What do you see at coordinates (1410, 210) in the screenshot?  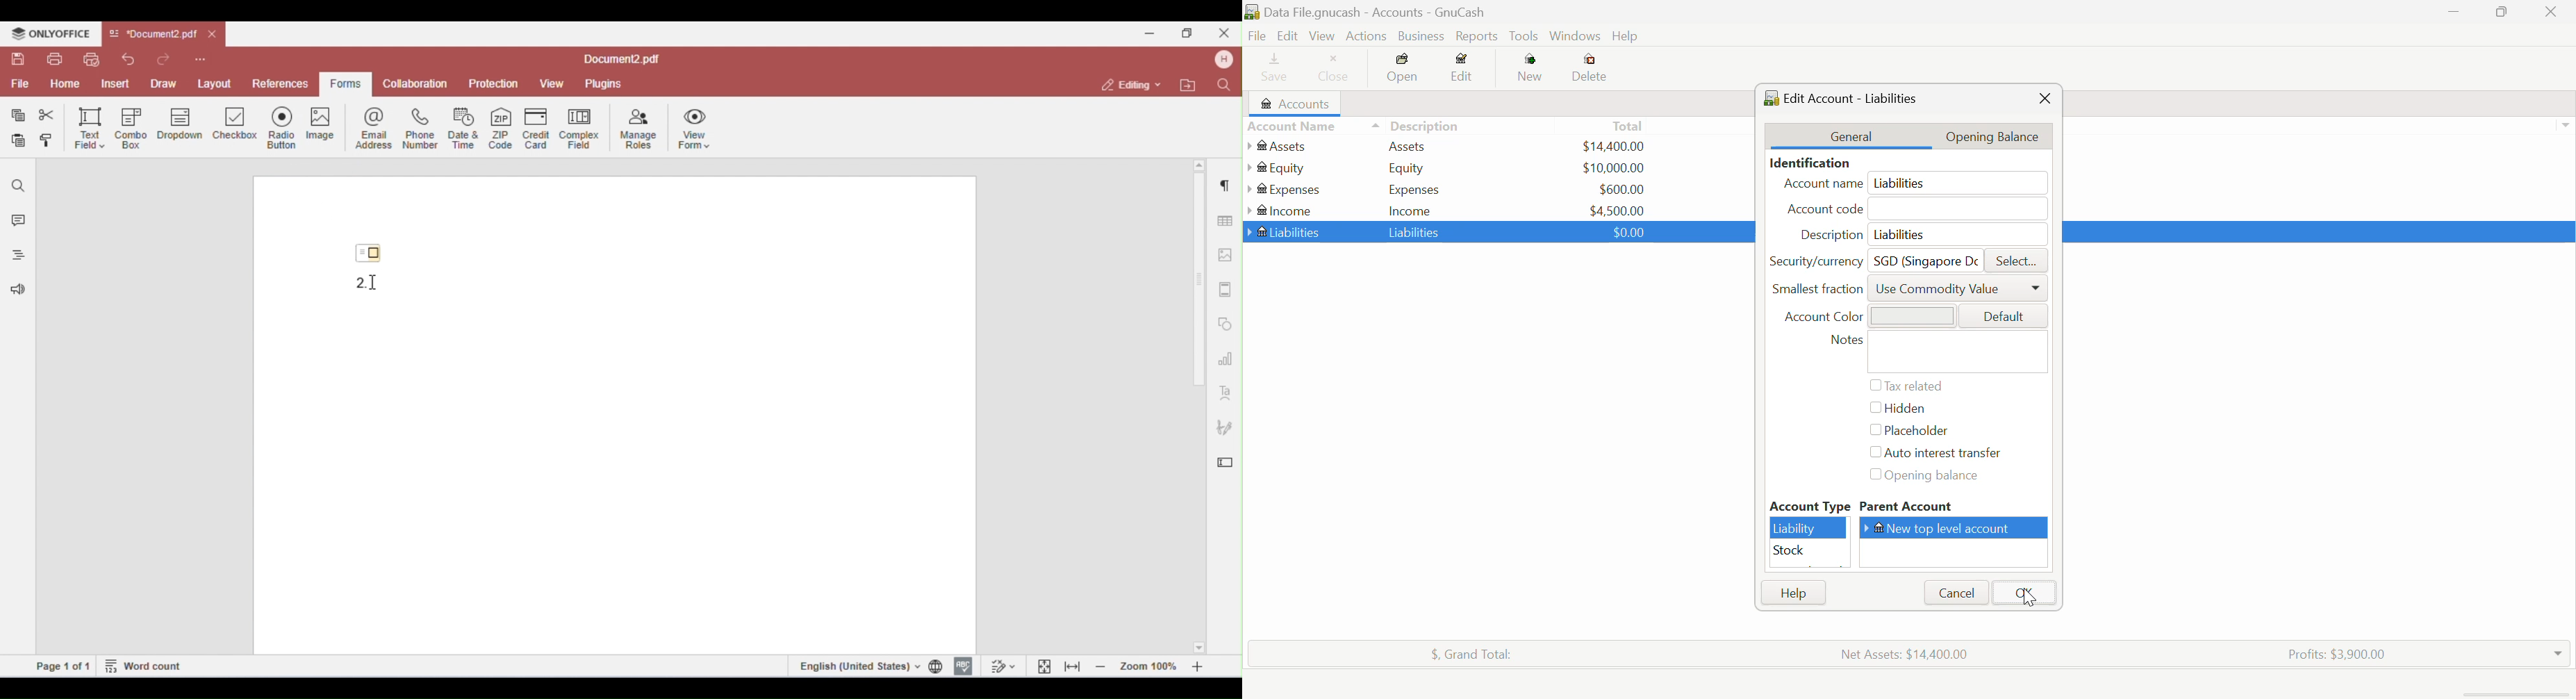 I see `Income` at bounding box center [1410, 210].